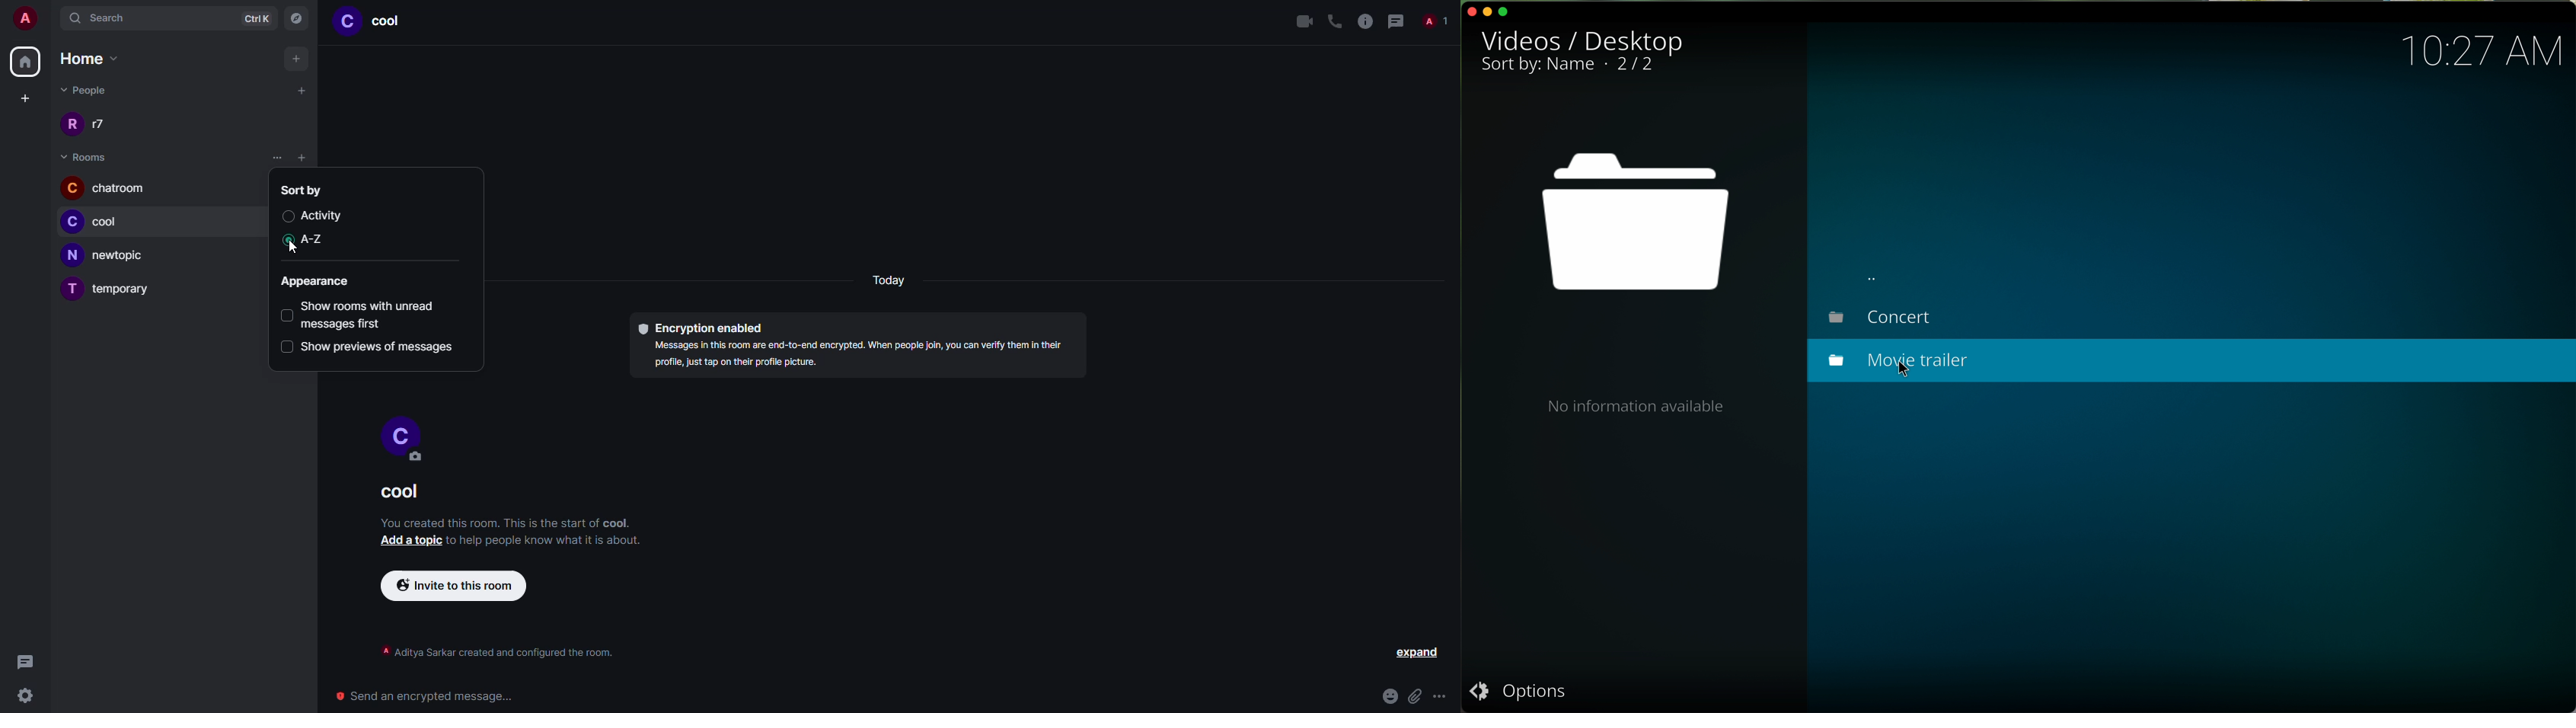  I want to click on attach, so click(1416, 696).